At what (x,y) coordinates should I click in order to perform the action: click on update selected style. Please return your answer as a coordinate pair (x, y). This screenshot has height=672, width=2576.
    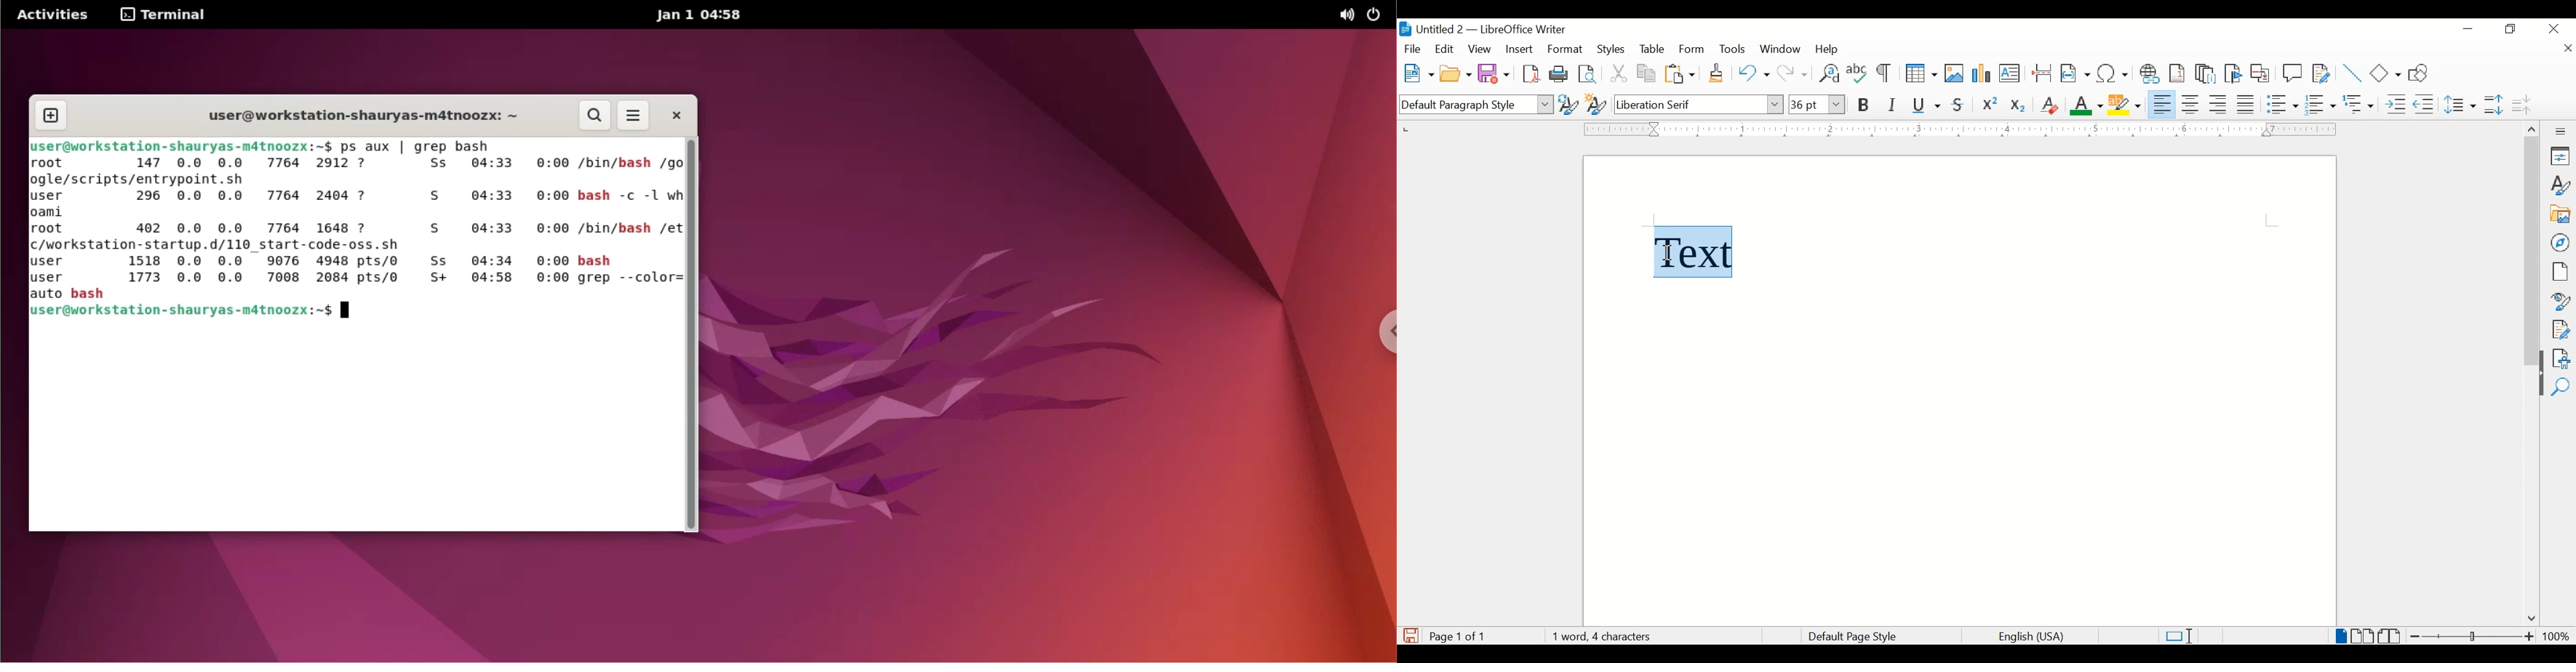
    Looking at the image, I should click on (1568, 104).